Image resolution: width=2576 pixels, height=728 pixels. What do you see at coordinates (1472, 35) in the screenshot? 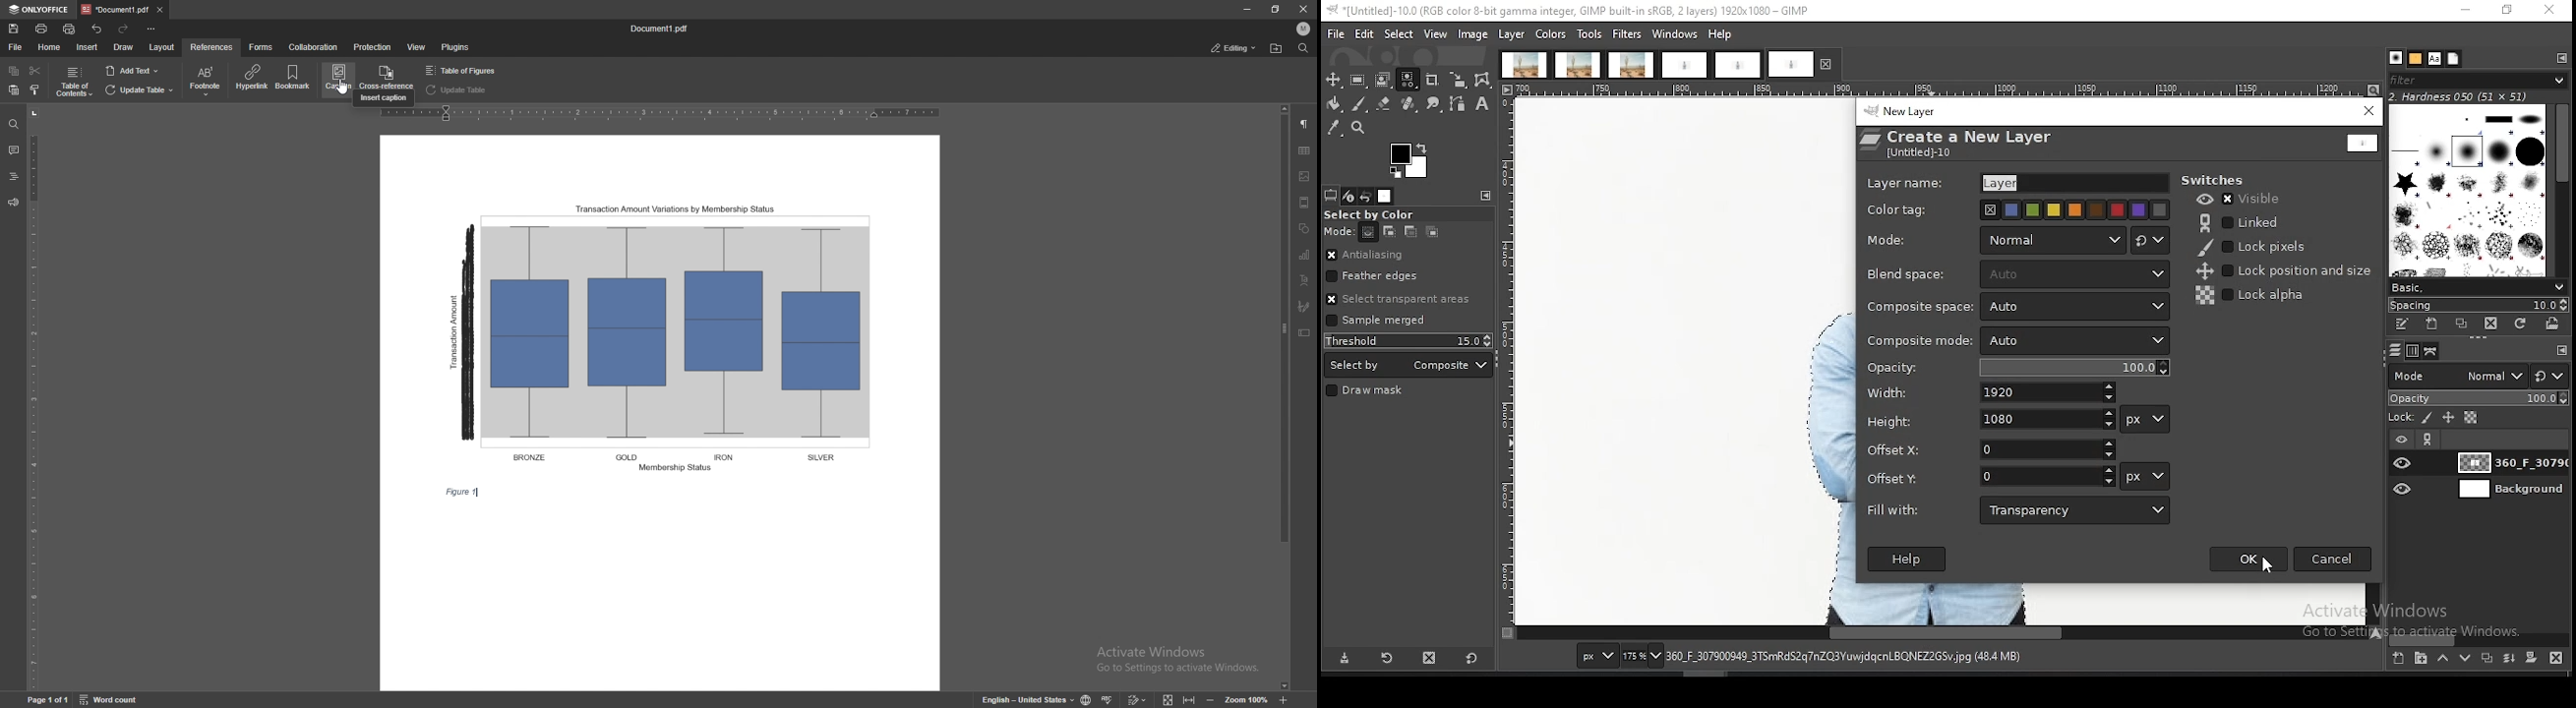
I see `image` at bounding box center [1472, 35].